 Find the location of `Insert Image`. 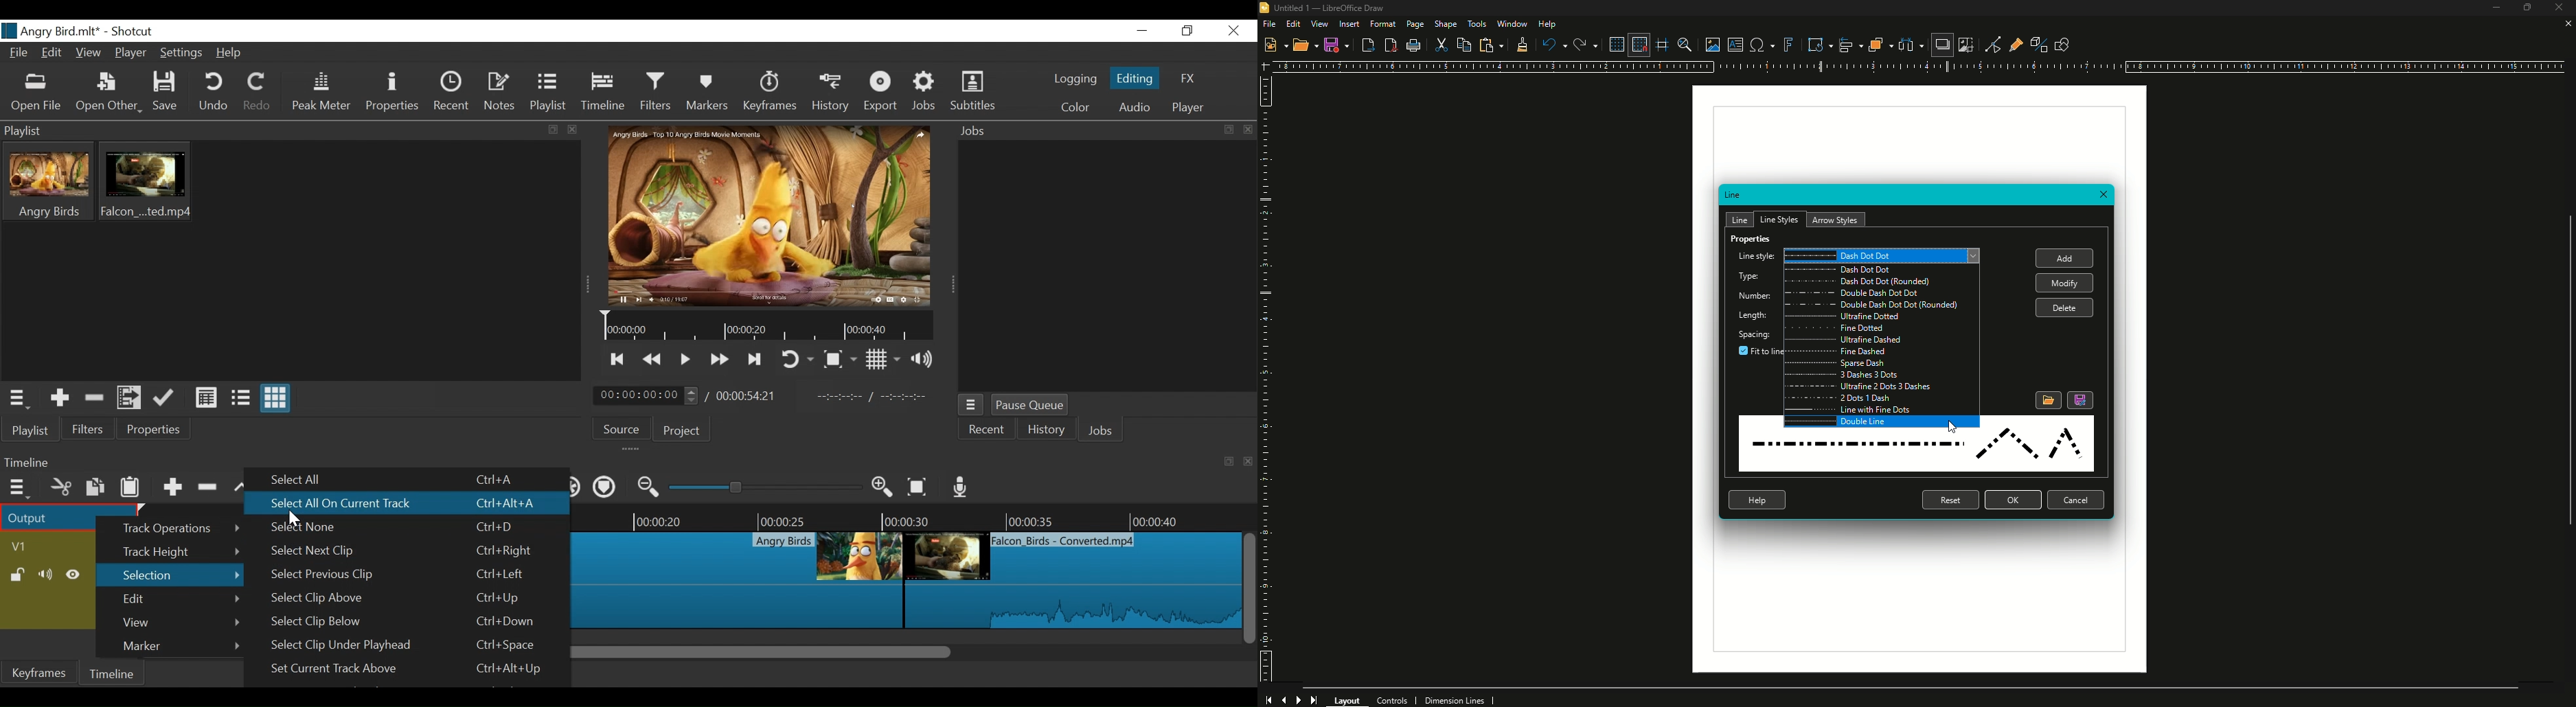

Insert Image is located at coordinates (1709, 43).